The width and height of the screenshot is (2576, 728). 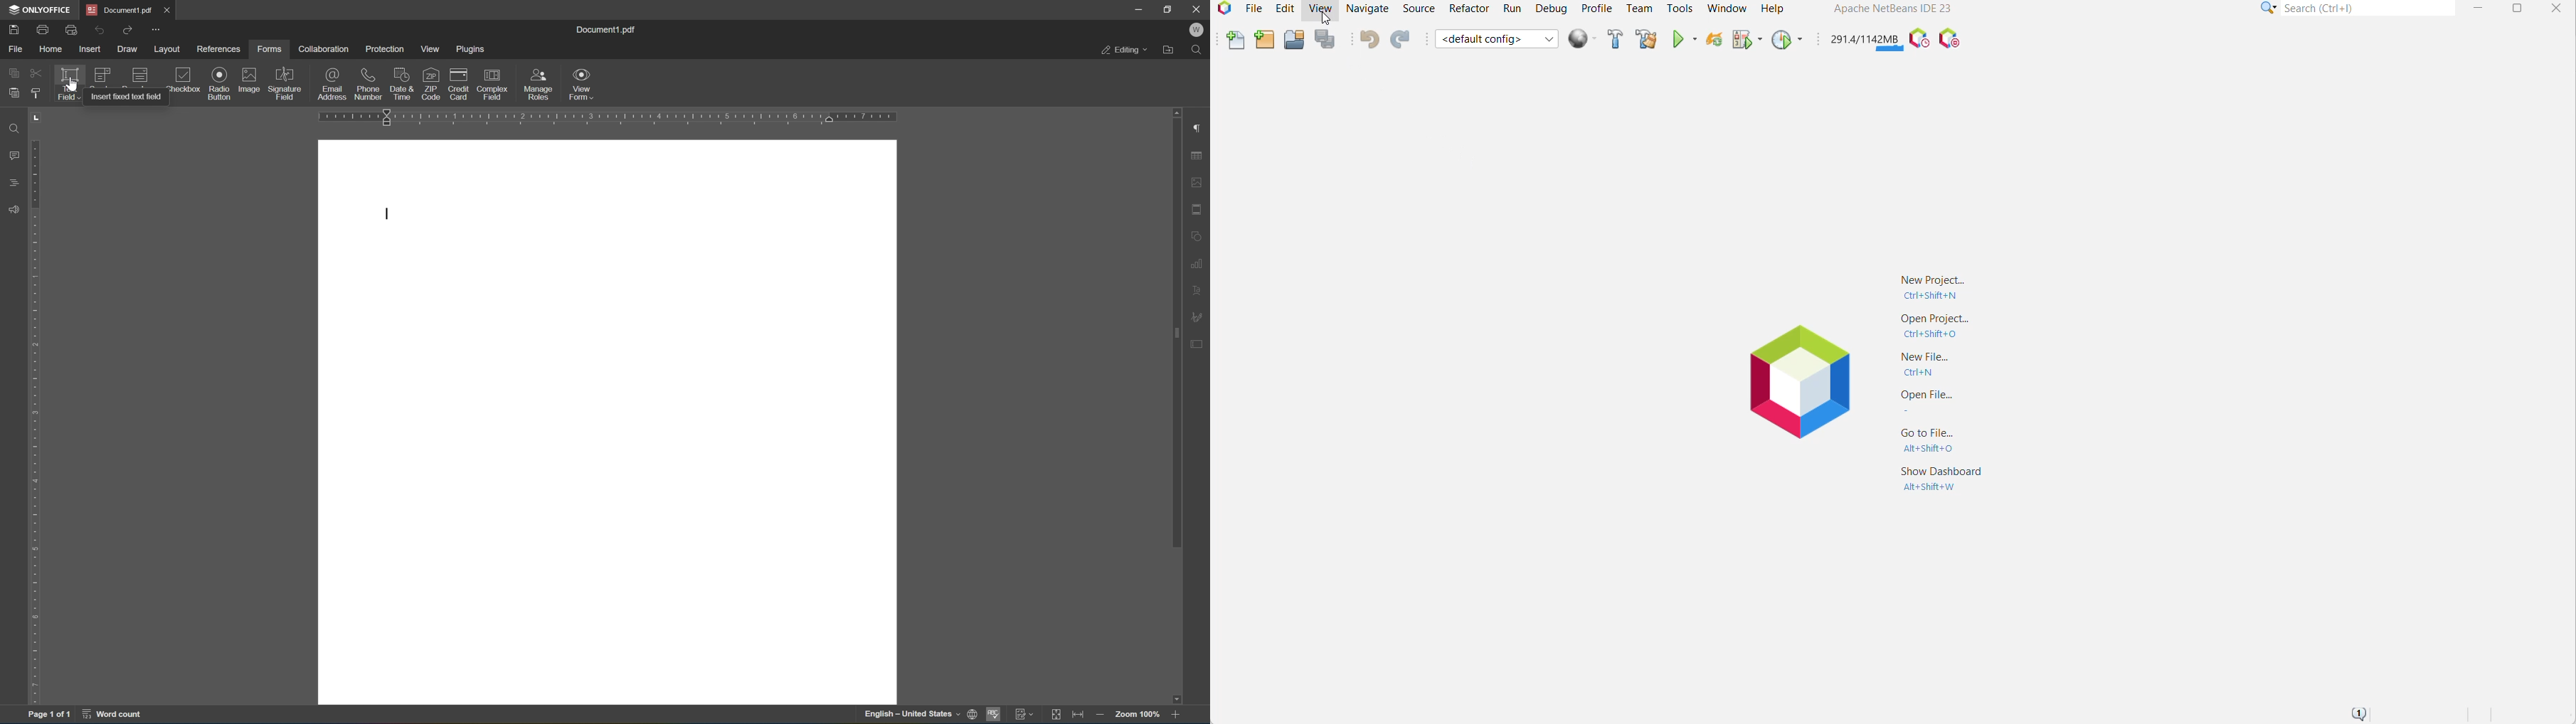 I want to click on editing, so click(x=1123, y=51).